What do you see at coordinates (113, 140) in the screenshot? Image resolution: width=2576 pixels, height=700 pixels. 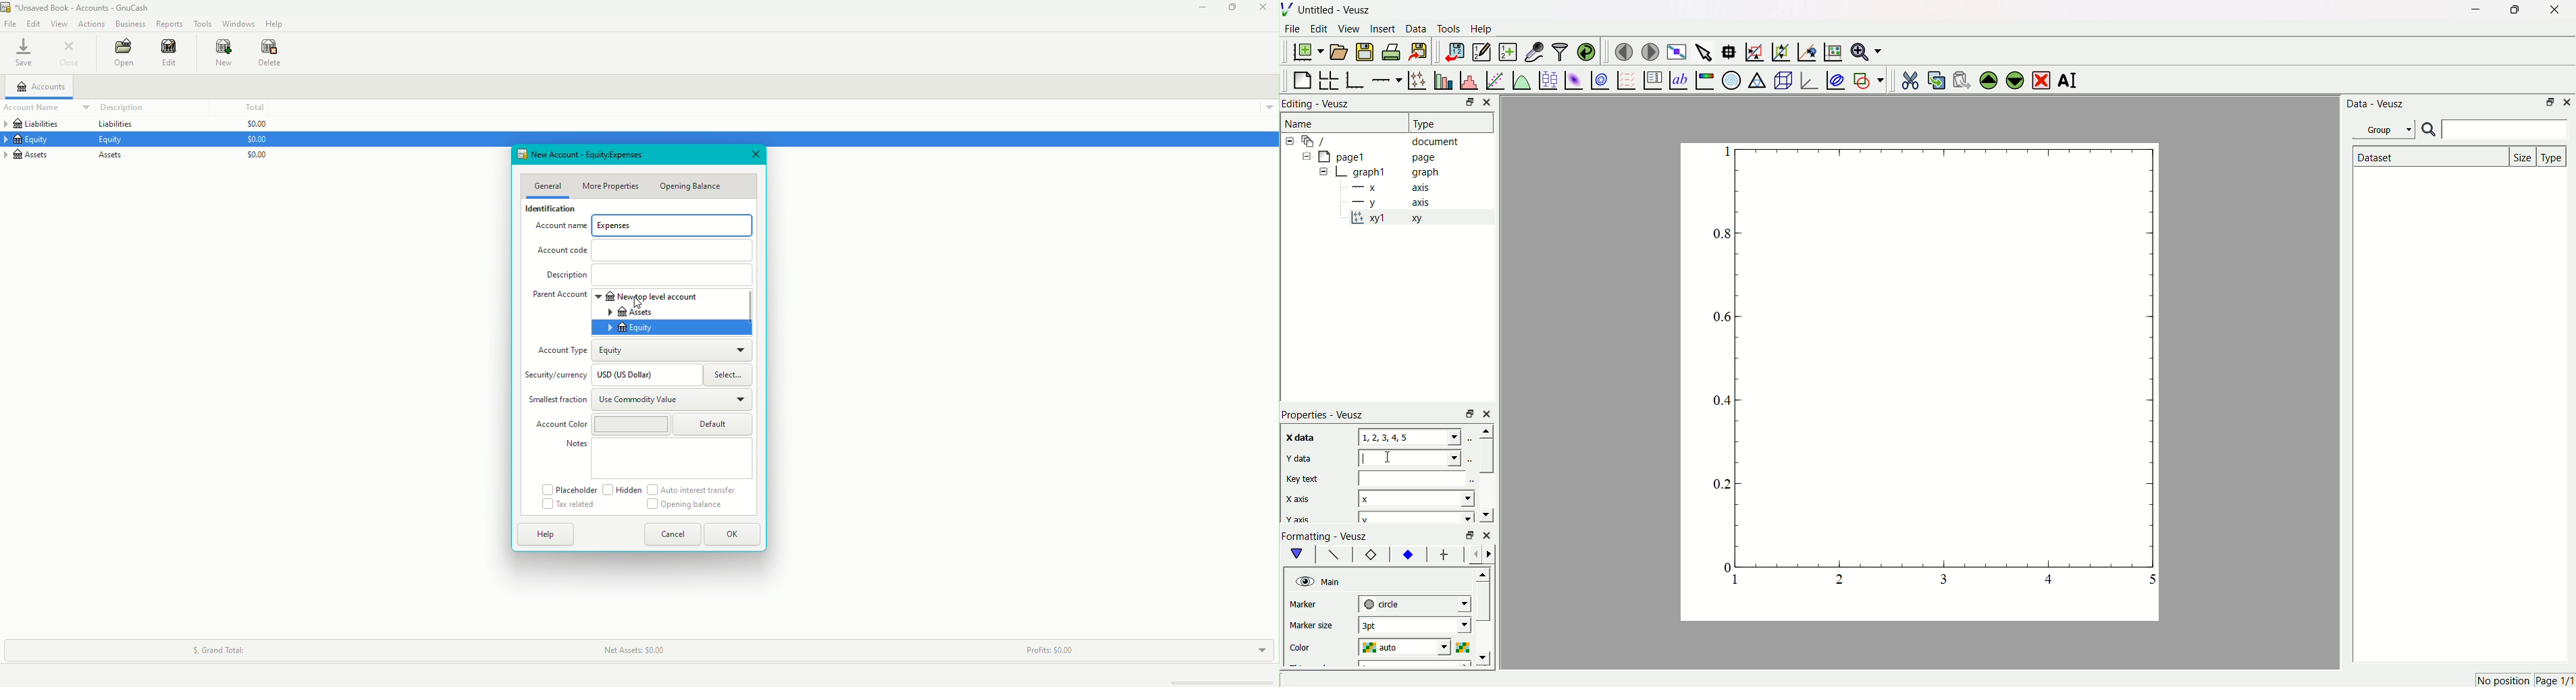 I see `` at bounding box center [113, 140].